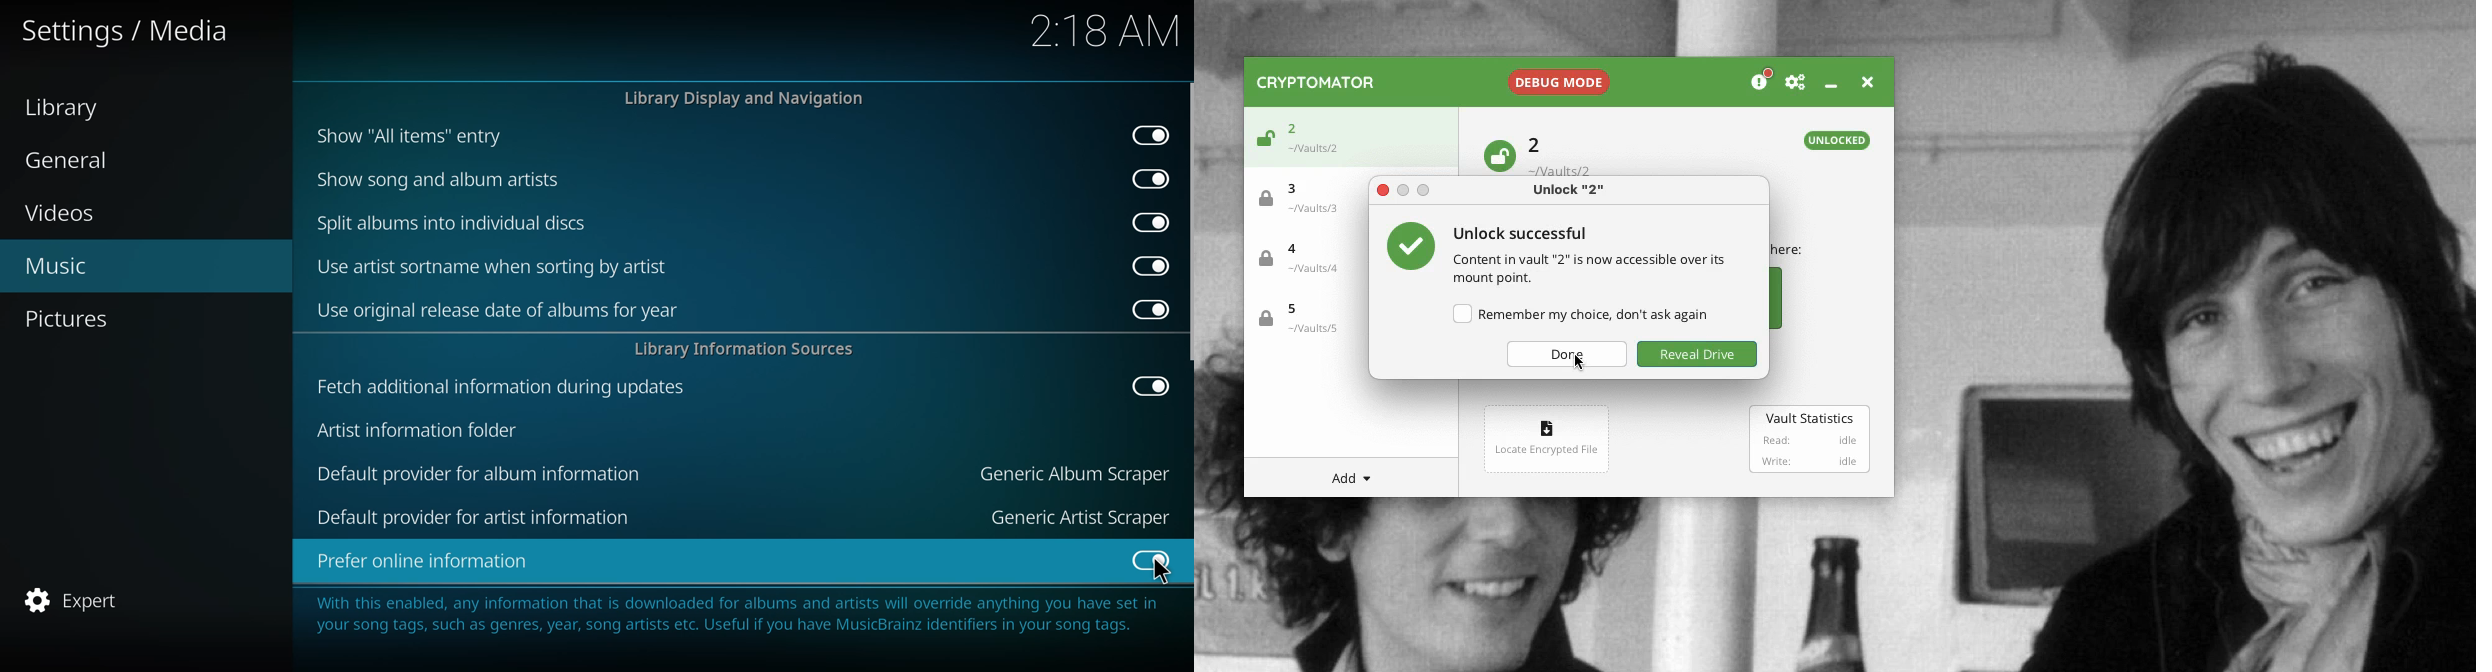  Describe the element at coordinates (449, 222) in the screenshot. I see `split albums into discs` at that location.